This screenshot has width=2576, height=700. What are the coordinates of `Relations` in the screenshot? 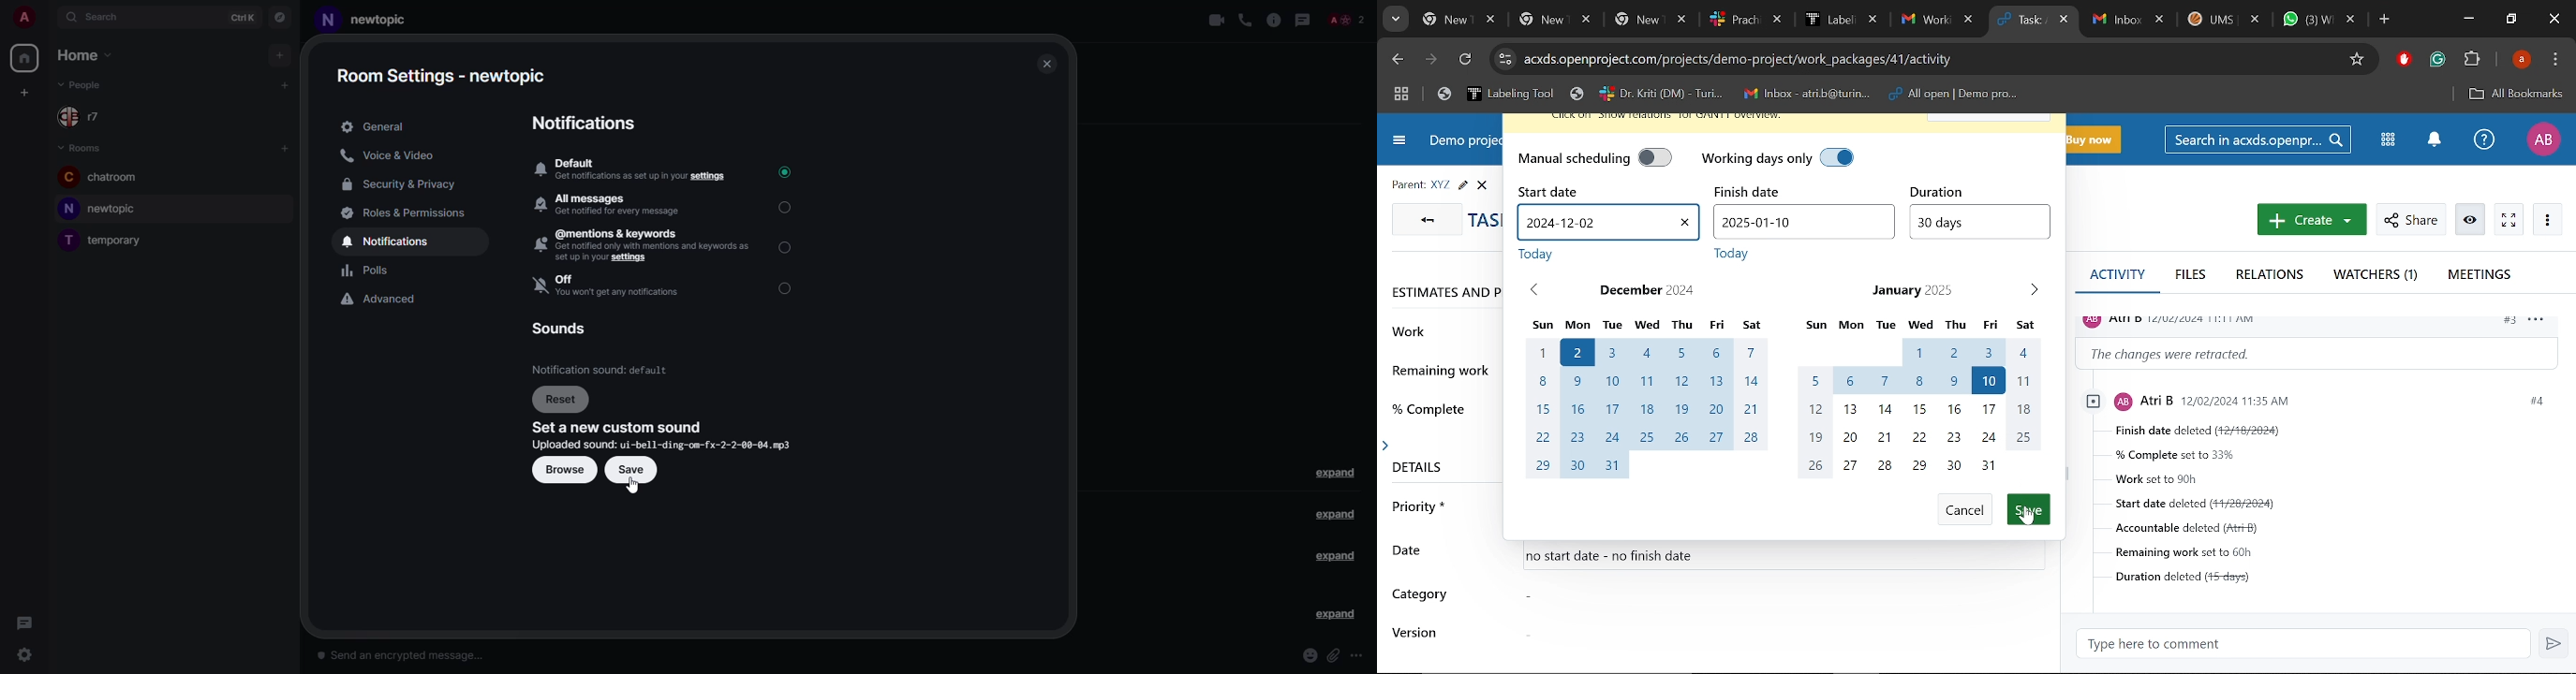 It's located at (2274, 276).